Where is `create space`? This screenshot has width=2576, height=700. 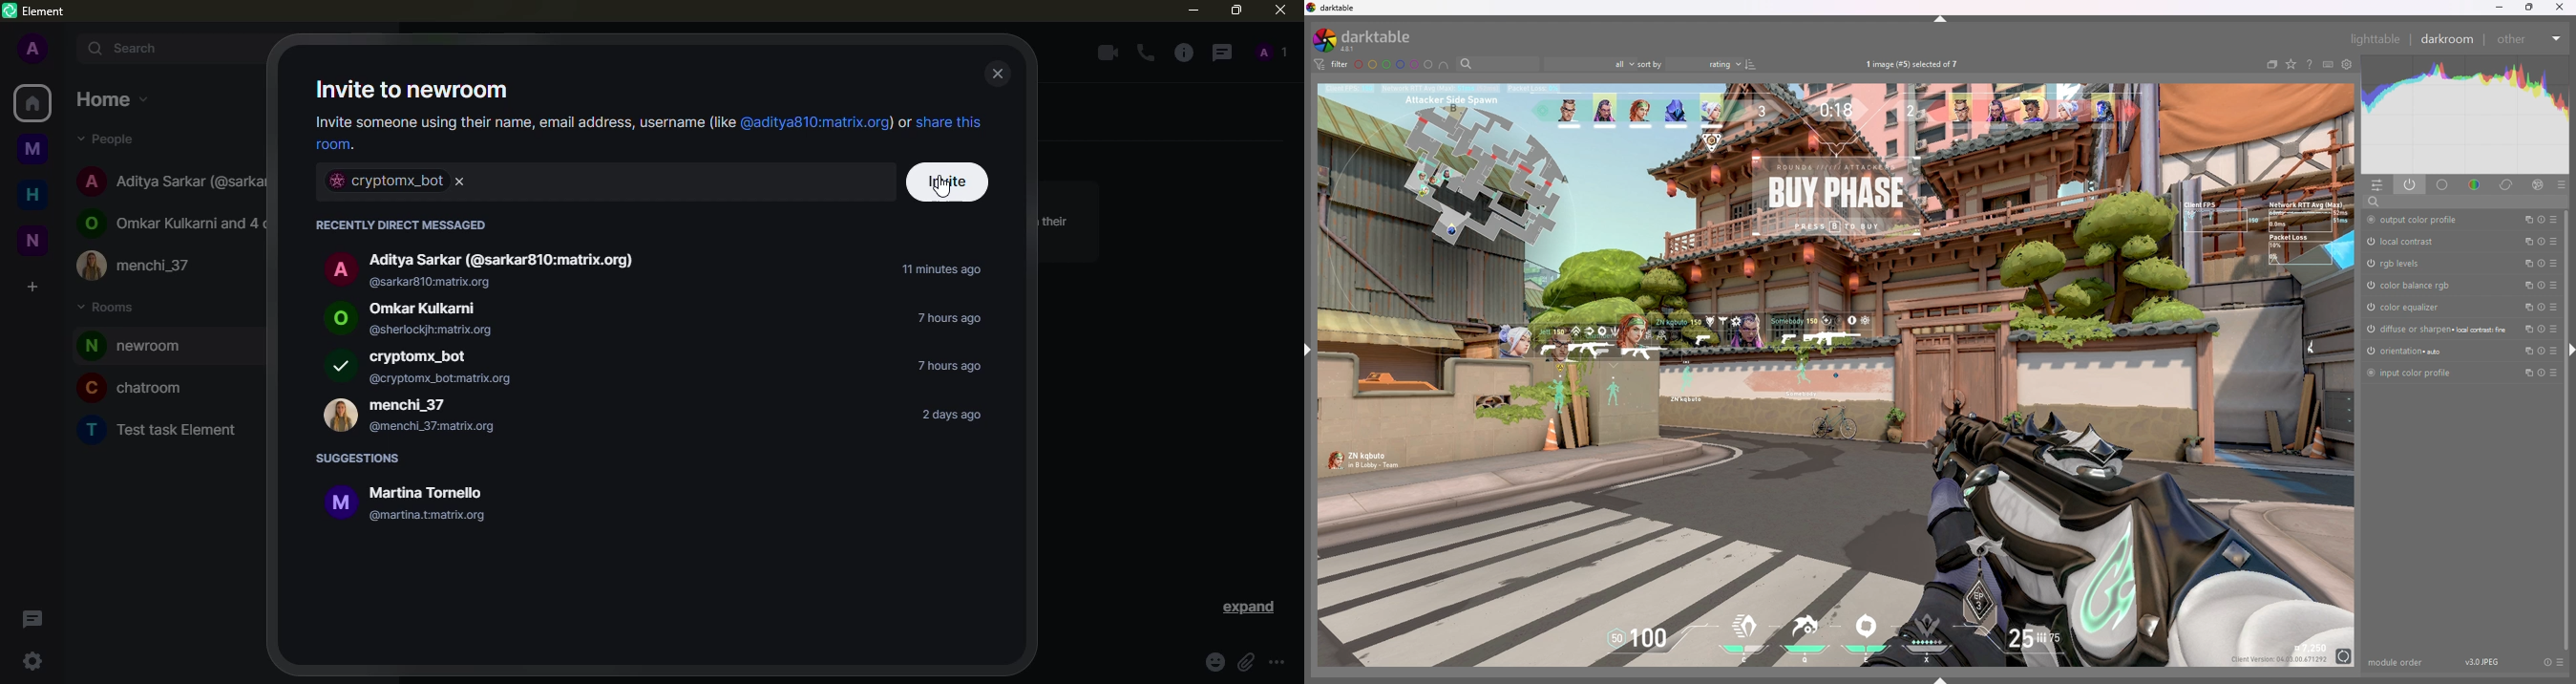
create space is located at coordinates (35, 287).